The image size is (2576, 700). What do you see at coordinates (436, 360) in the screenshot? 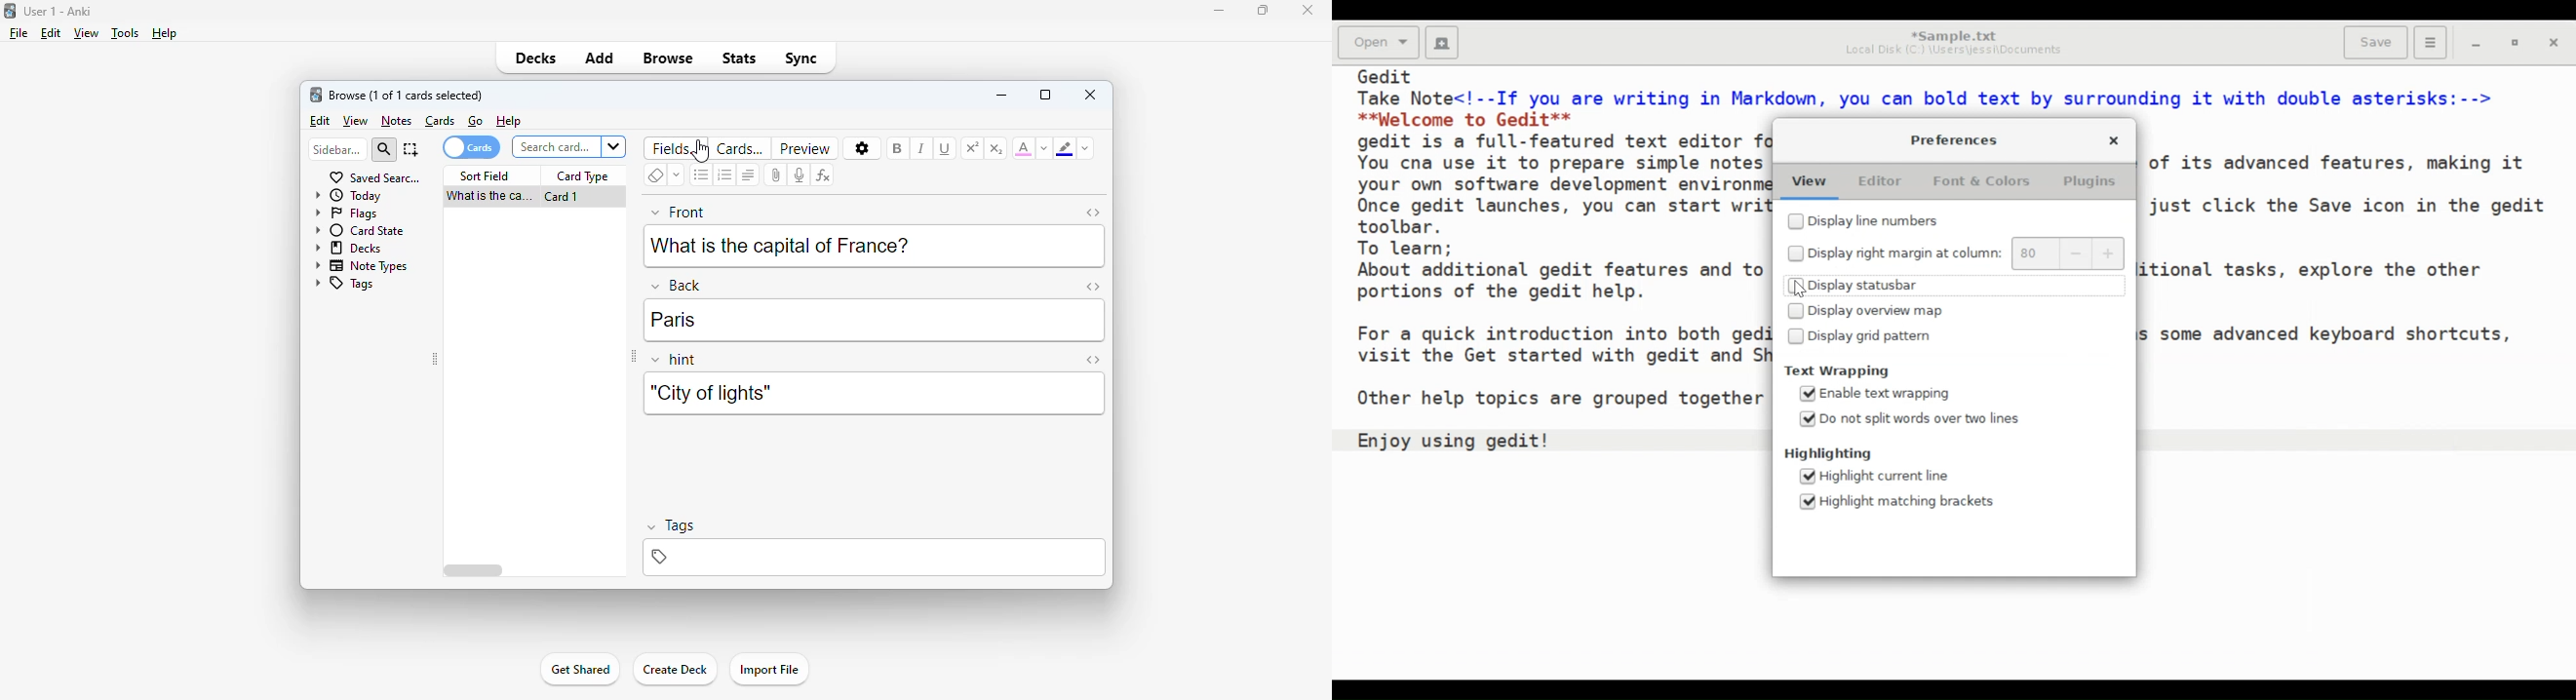
I see `toggle sidebar` at bounding box center [436, 360].